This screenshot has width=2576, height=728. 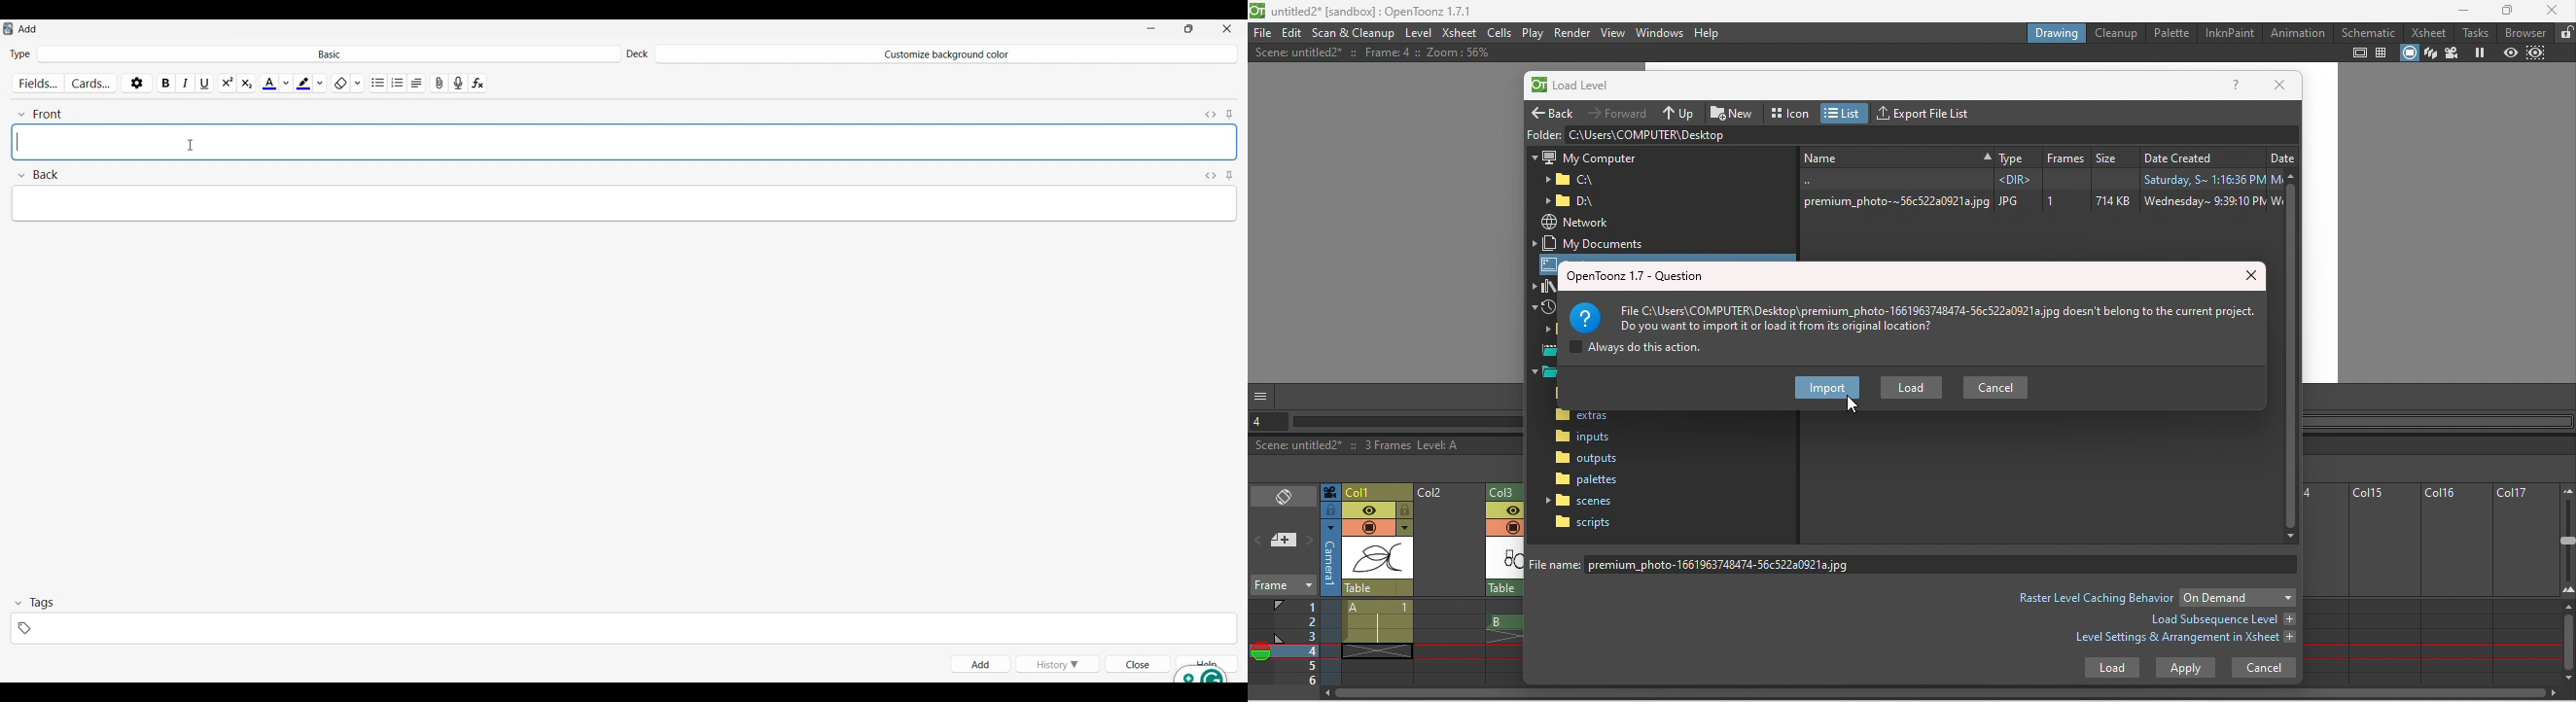 I want to click on , so click(x=1058, y=664).